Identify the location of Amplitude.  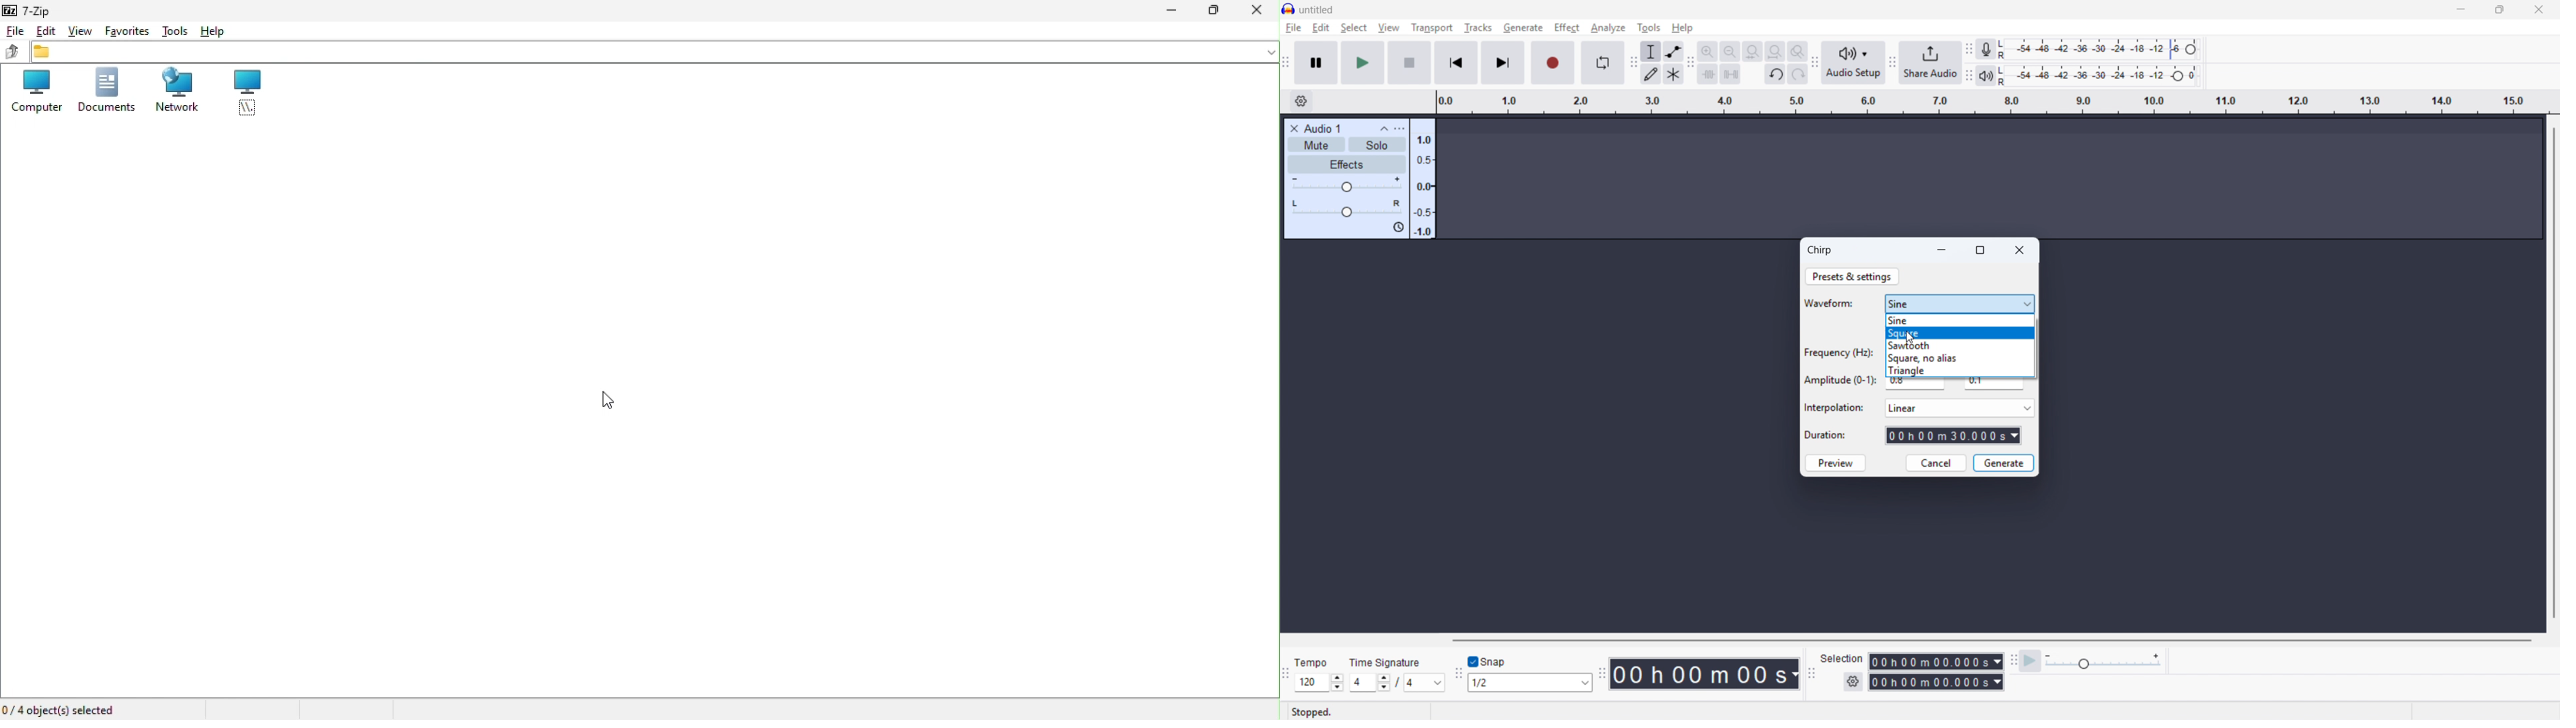
(1422, 179).